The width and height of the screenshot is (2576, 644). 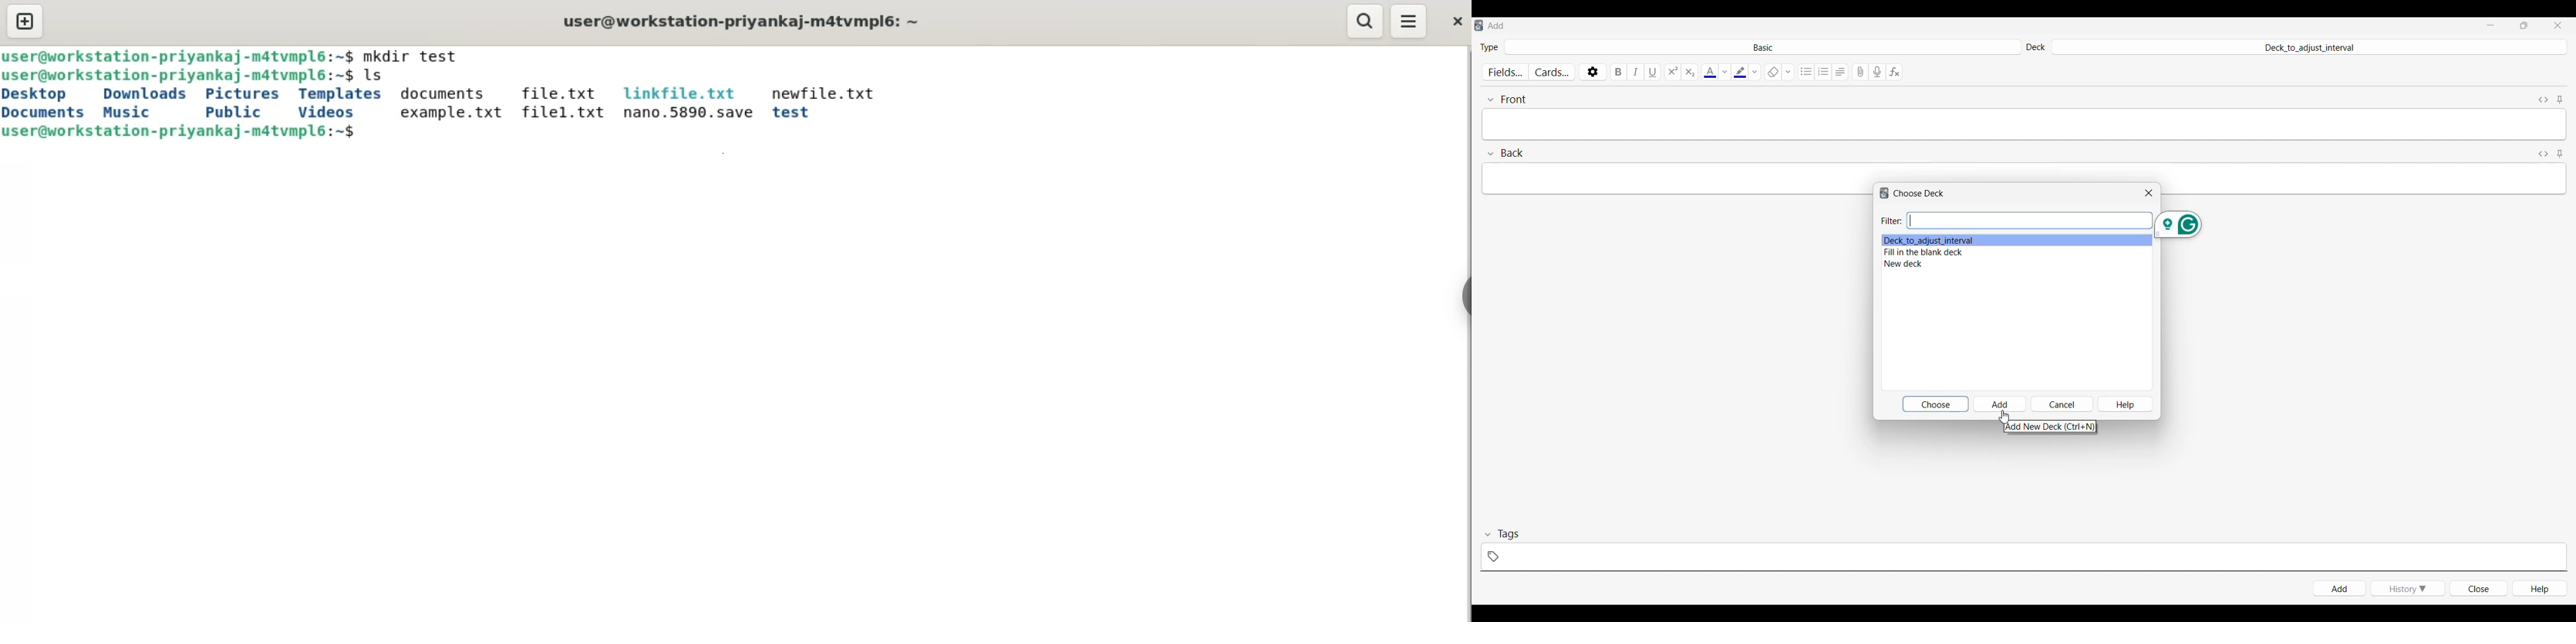 What do you see at coordinates (1907, 263) in the screenshot?
I see `Deck` at bounding box center [1907, 263].